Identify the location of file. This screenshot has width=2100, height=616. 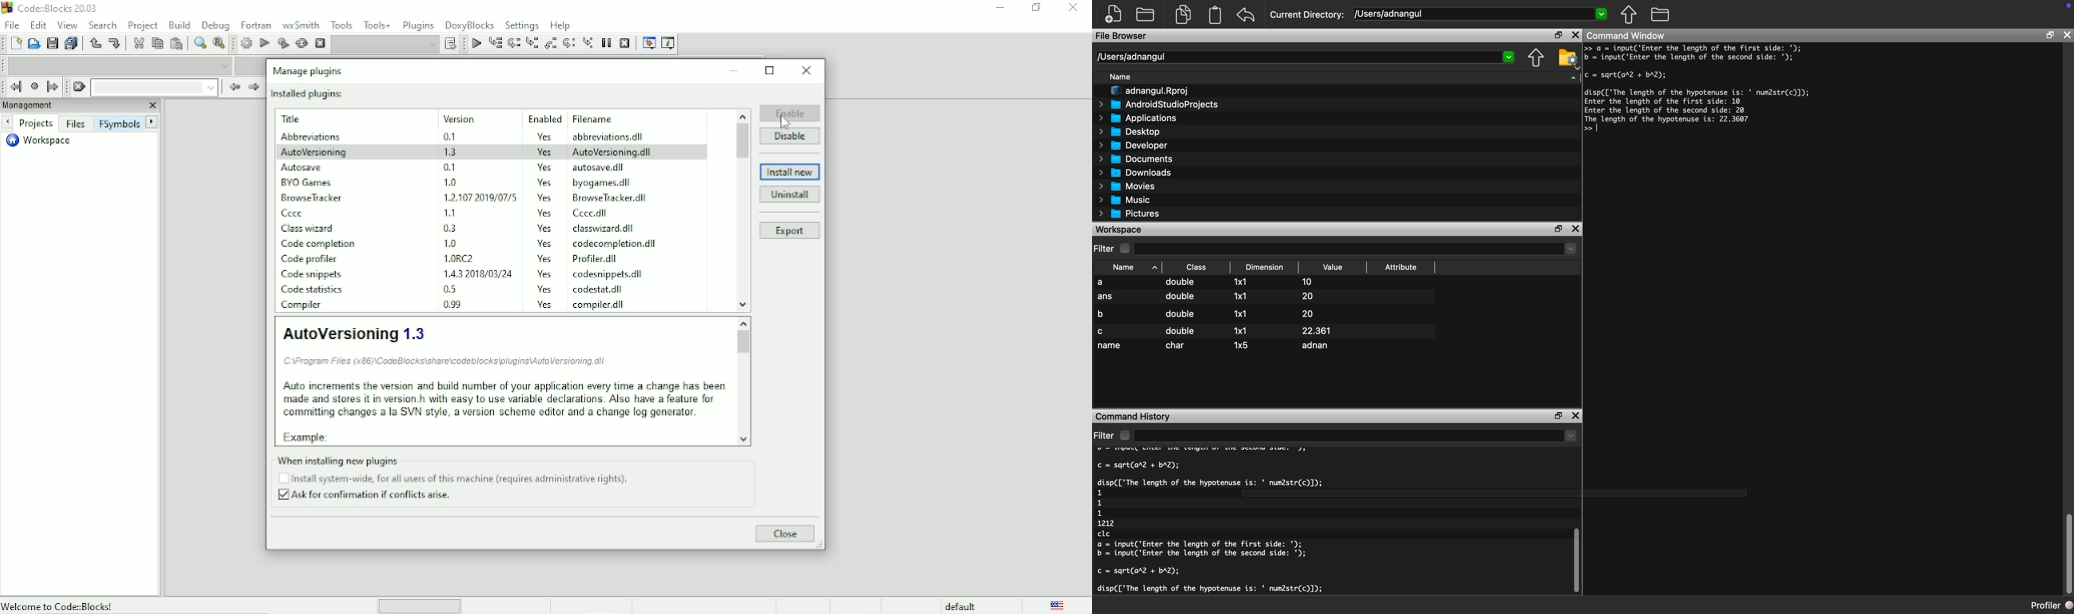
(599, 260).